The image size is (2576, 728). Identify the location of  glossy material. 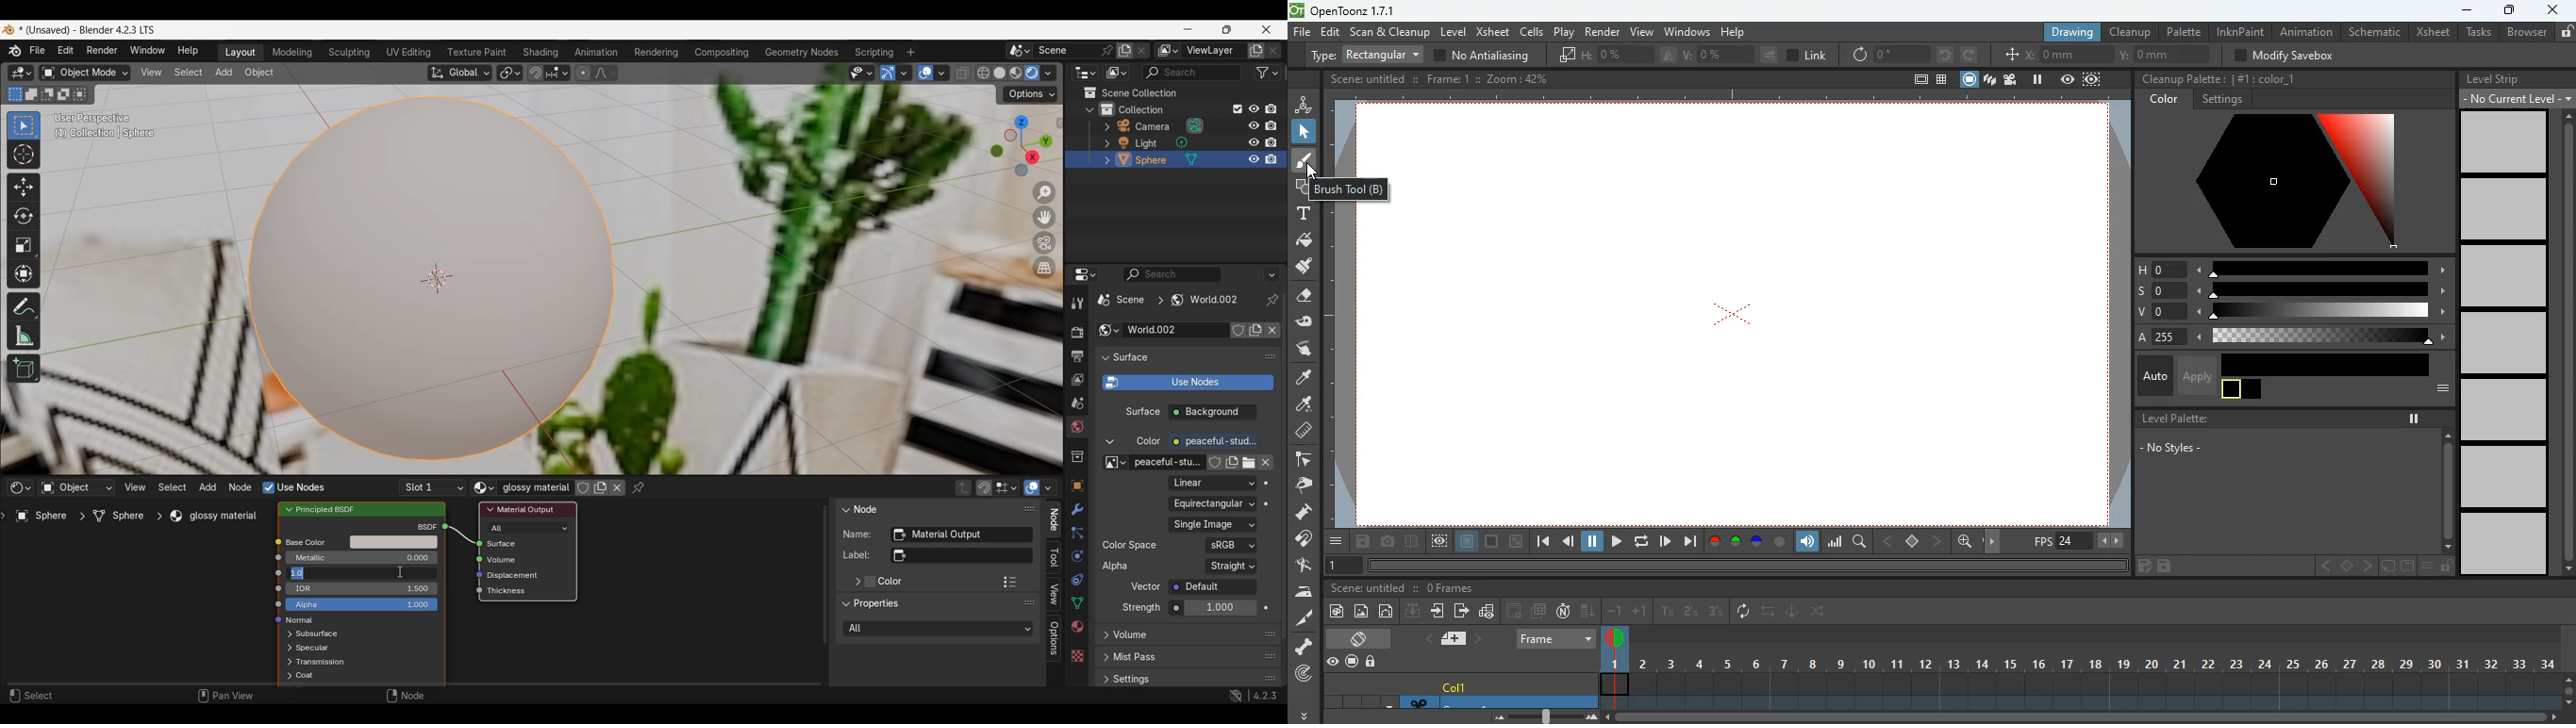
(217, 516).